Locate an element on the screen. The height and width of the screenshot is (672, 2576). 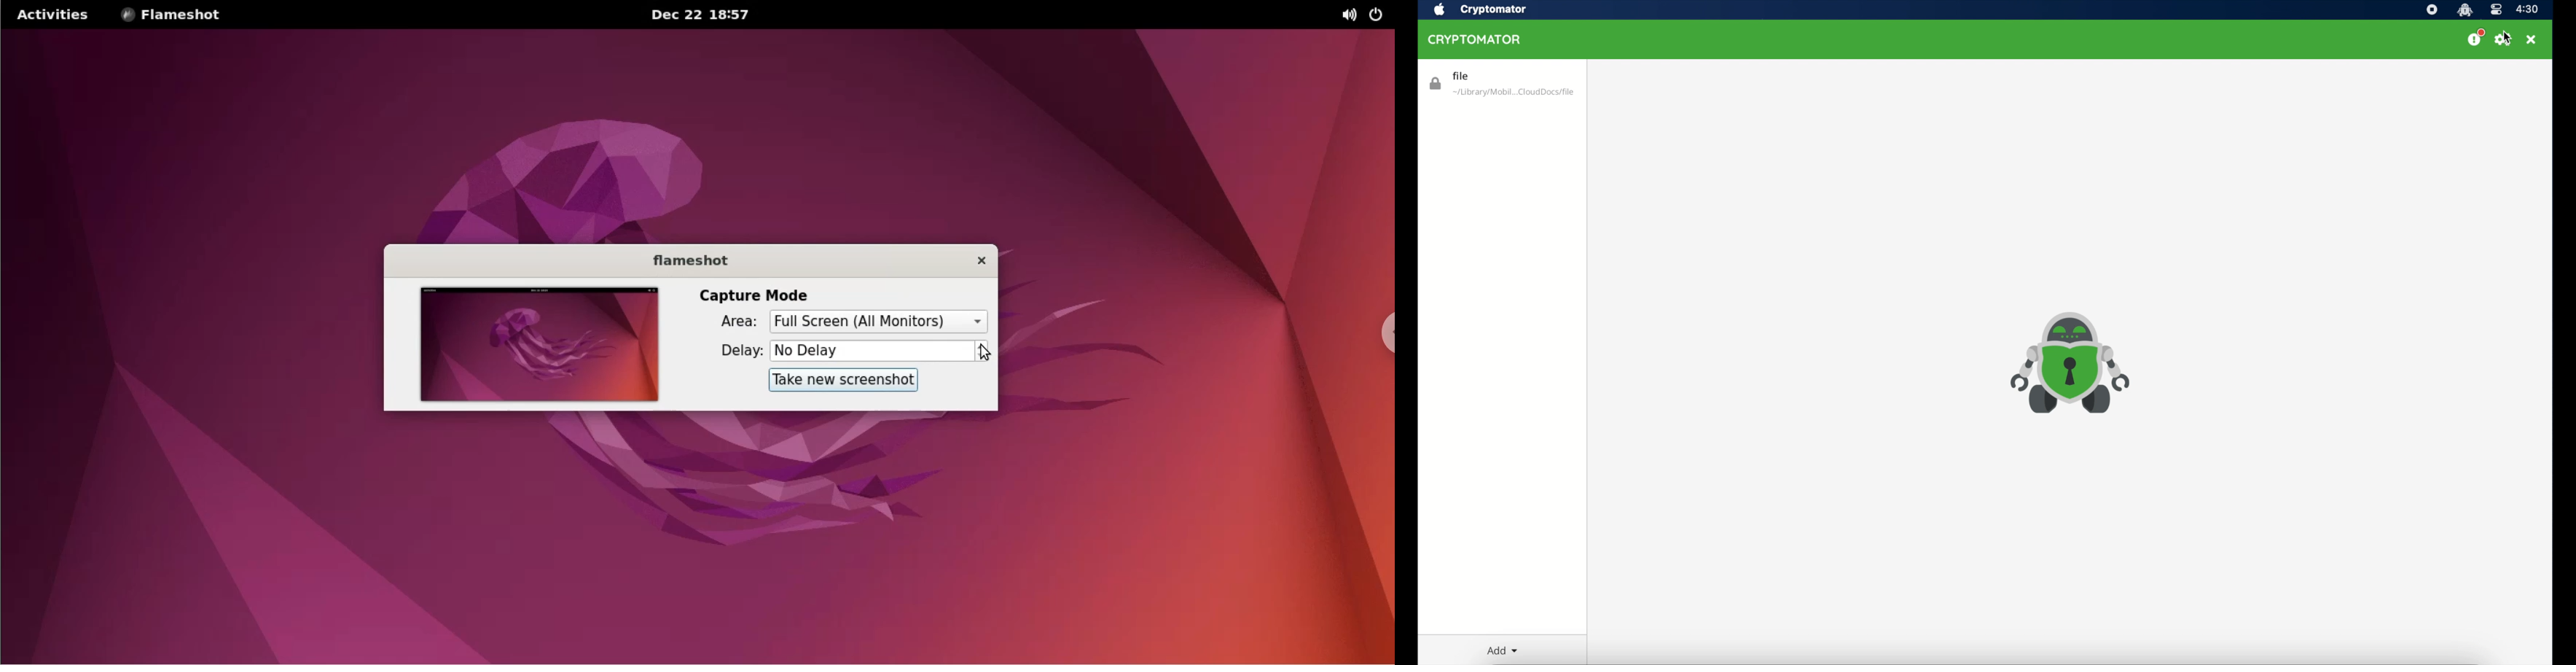
crytomator is located at coordinates (1492, 10).